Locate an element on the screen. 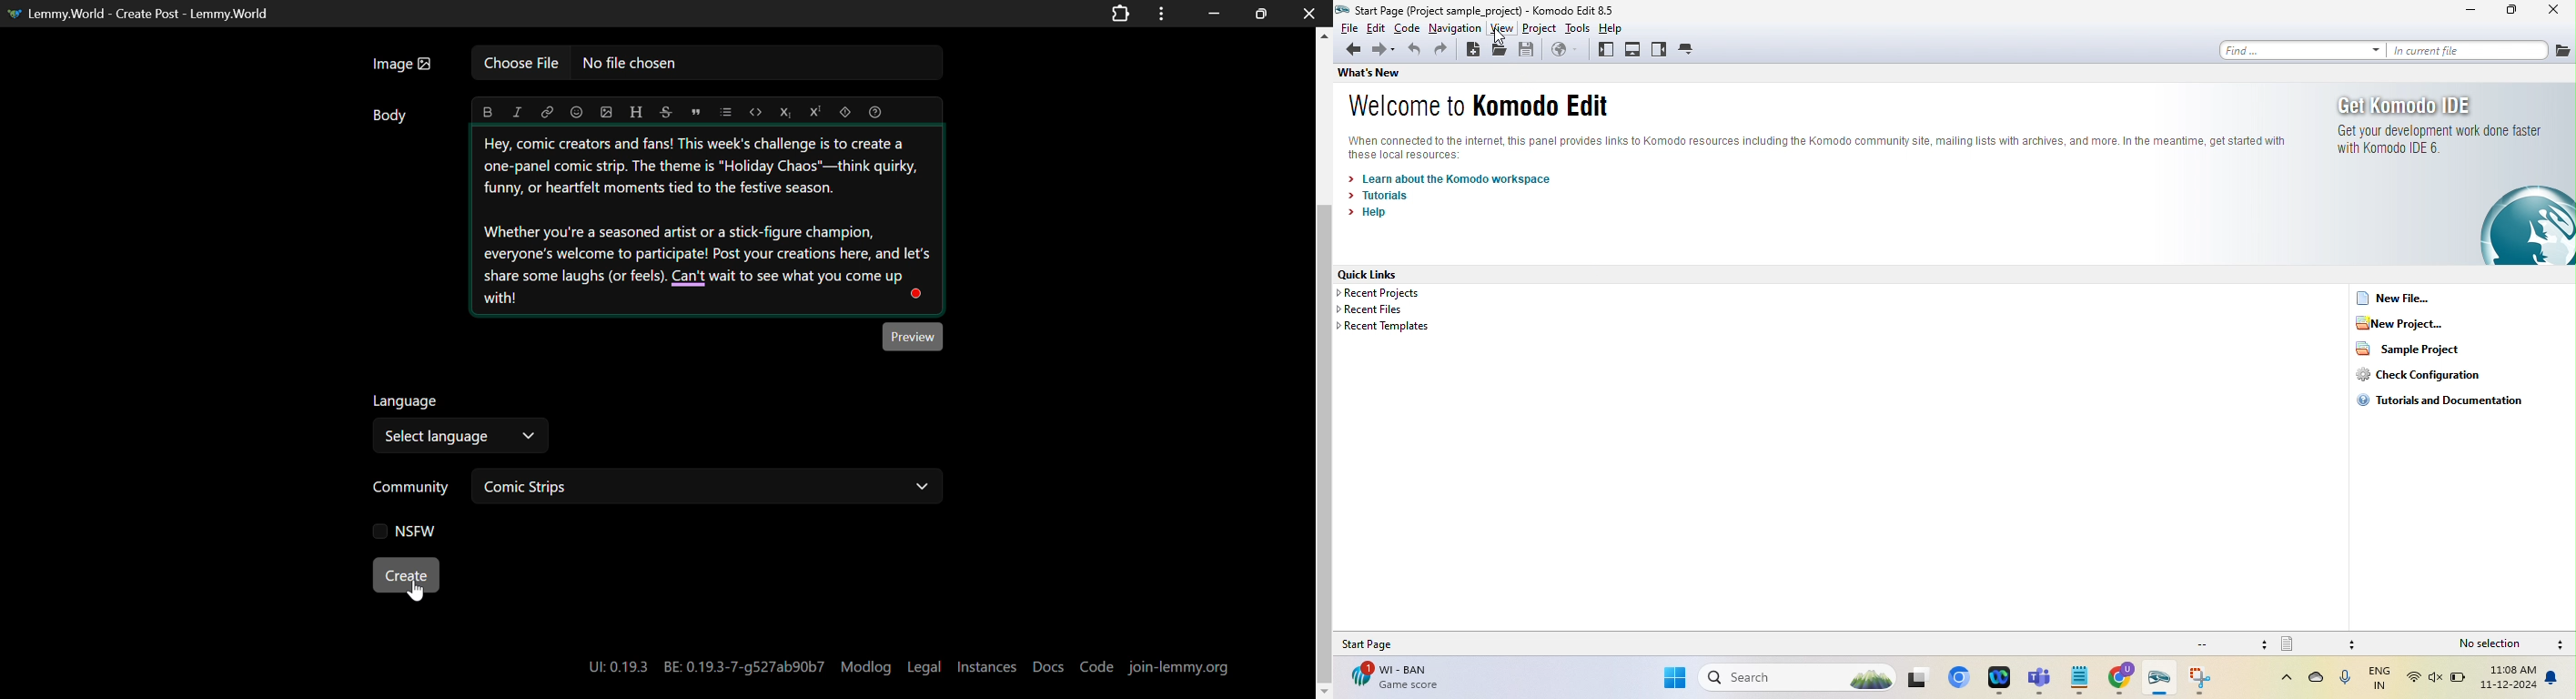 The image size is (2576, 700). syntax checking is located at coordinates (2561, 645).